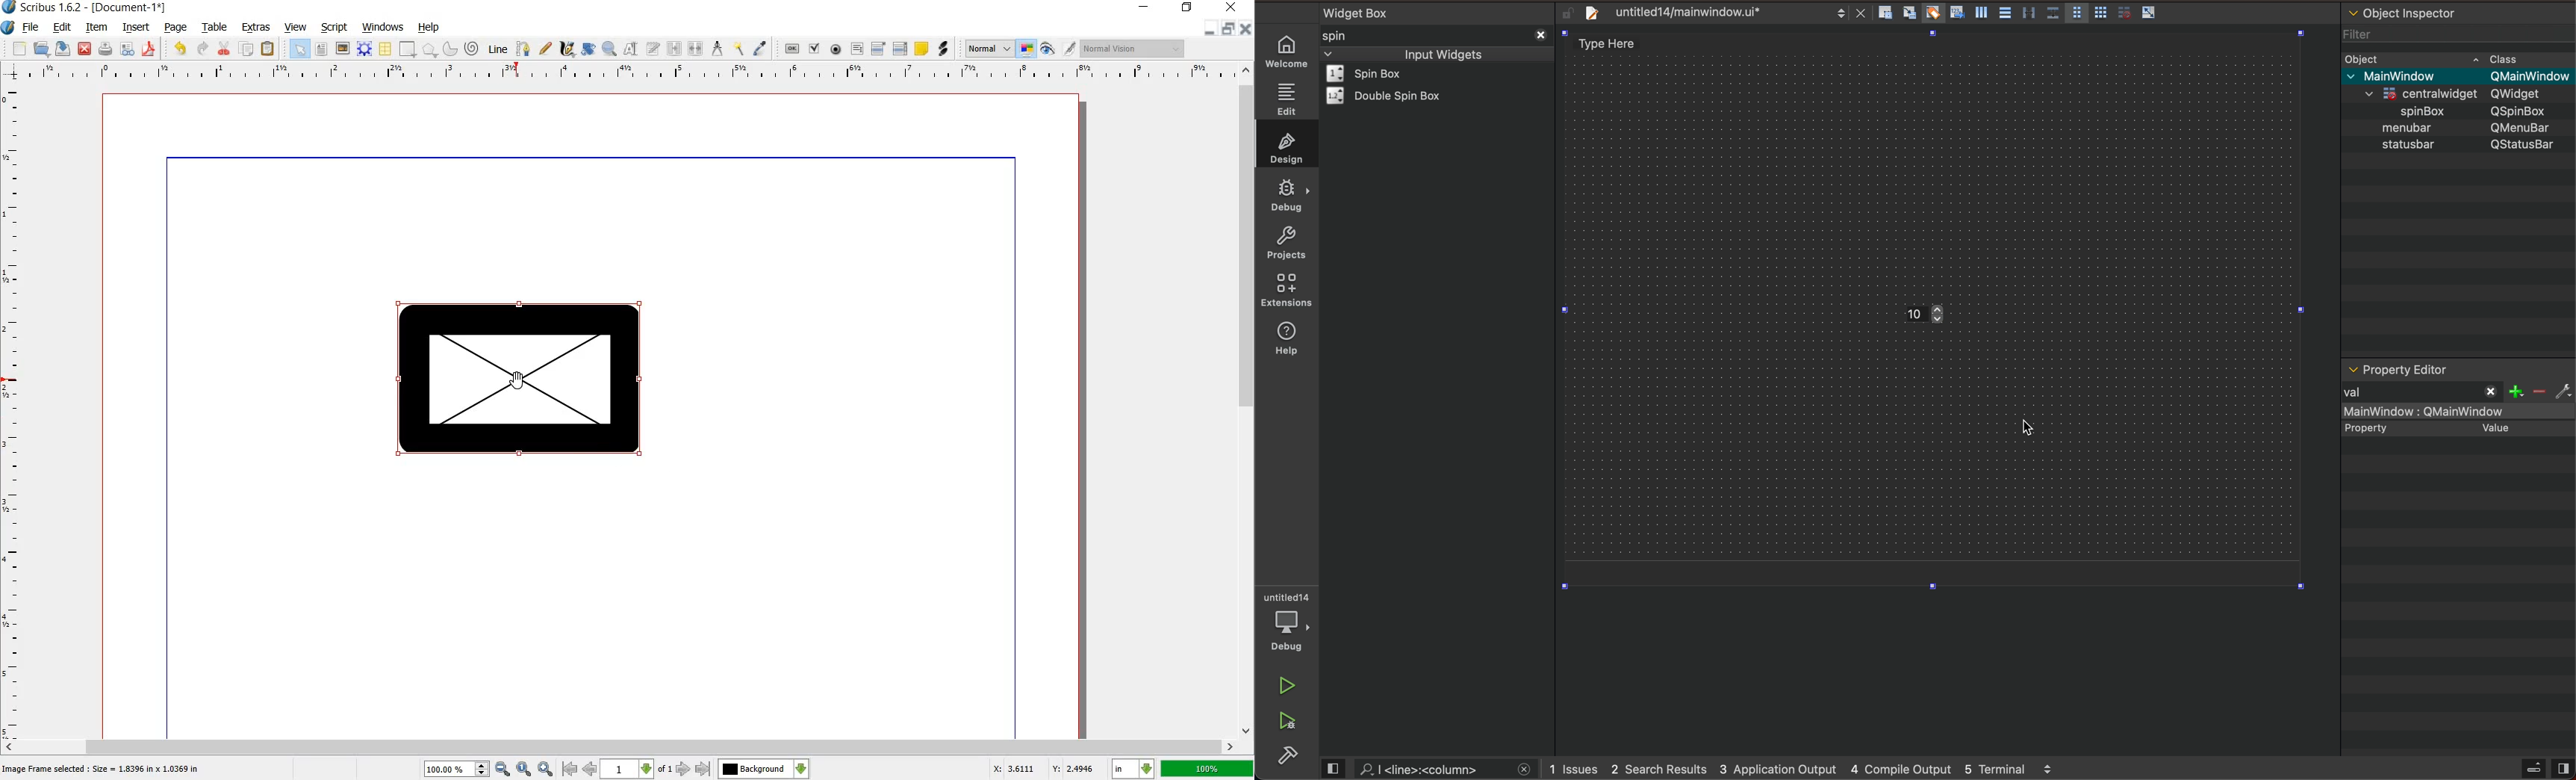  I want to click on zoom factor, so click(1207, 770).